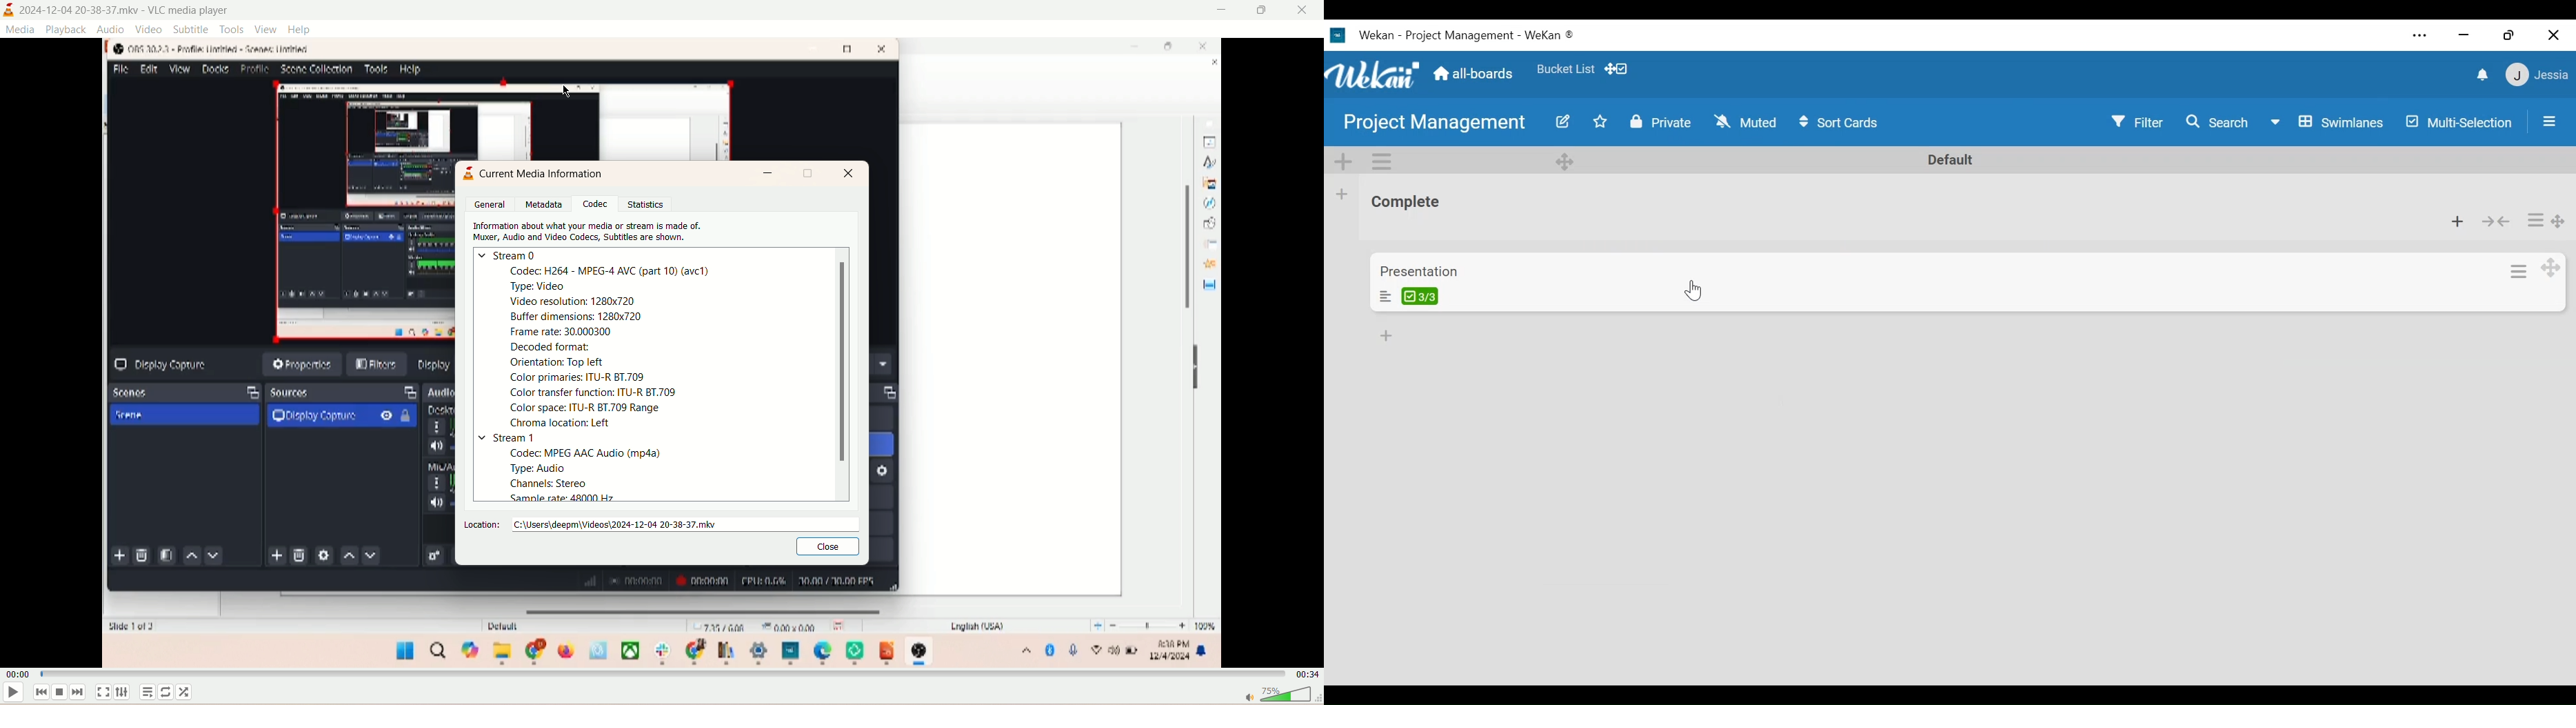  What do you see at coordinates (1221, 10) in the screenshot?
I see `minimize` at bounding box center [1221, 10].